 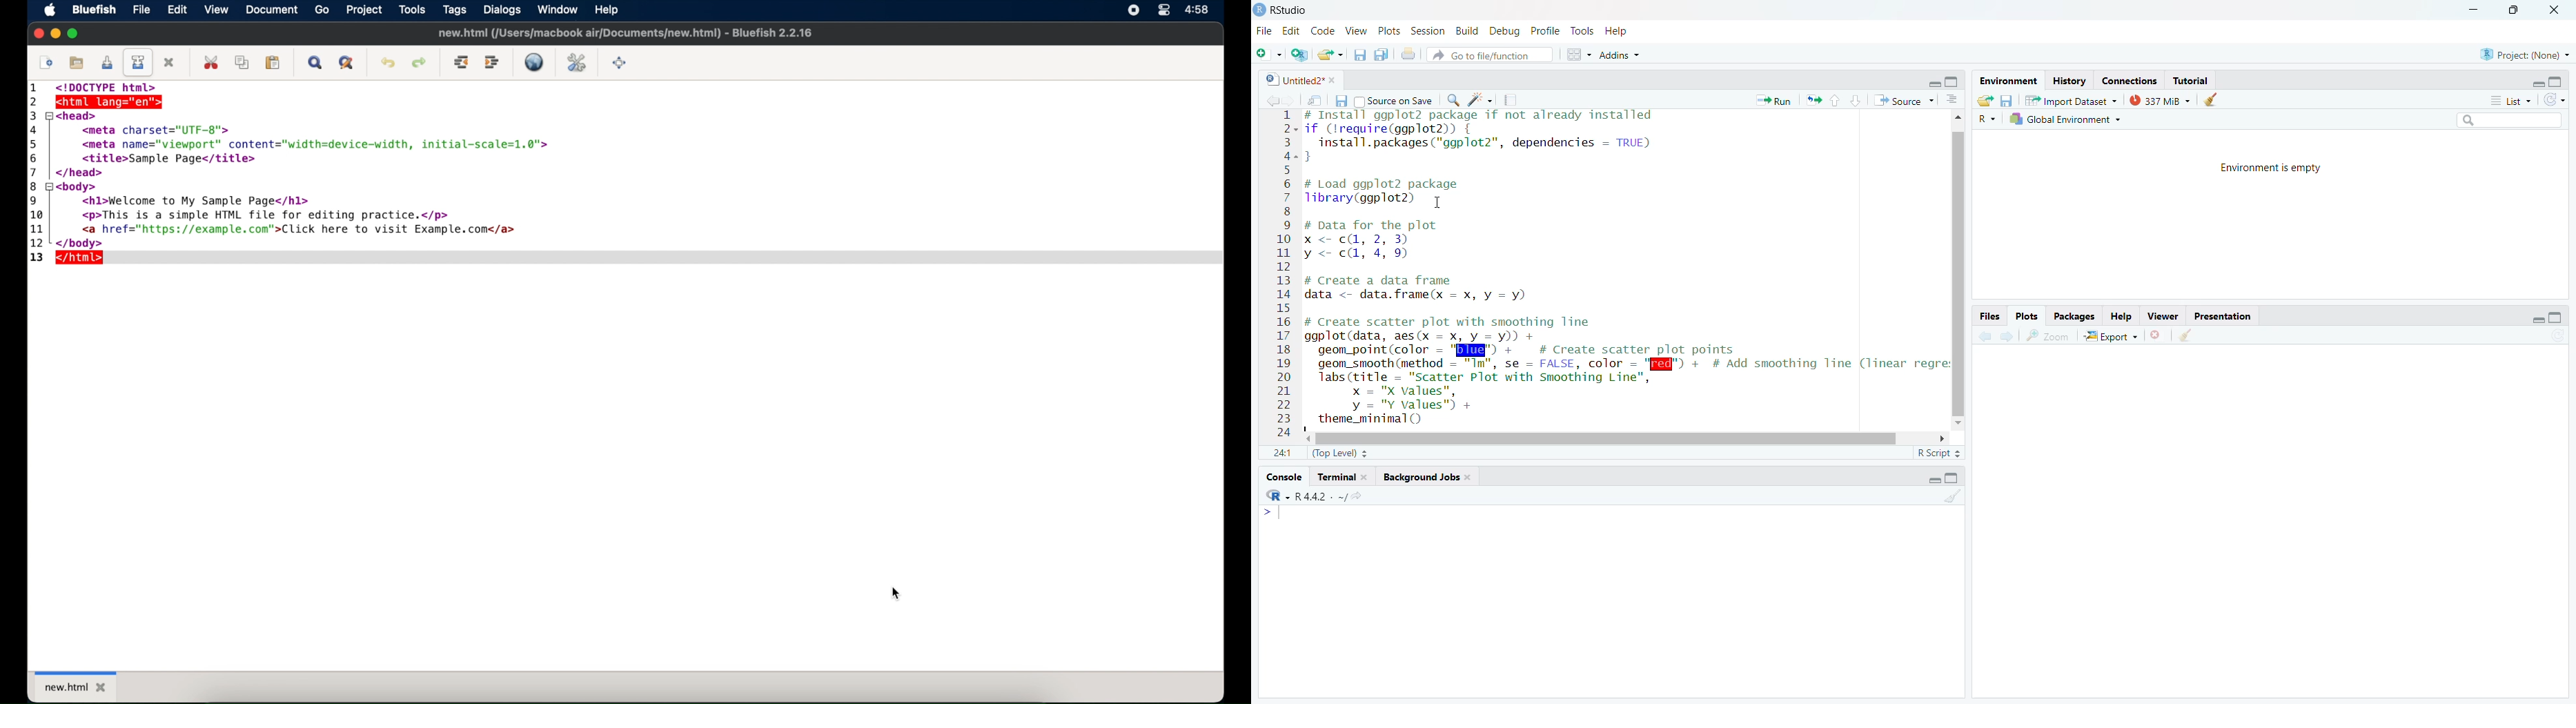 I want to click on open an existing file, so click(x=1331, y=55).